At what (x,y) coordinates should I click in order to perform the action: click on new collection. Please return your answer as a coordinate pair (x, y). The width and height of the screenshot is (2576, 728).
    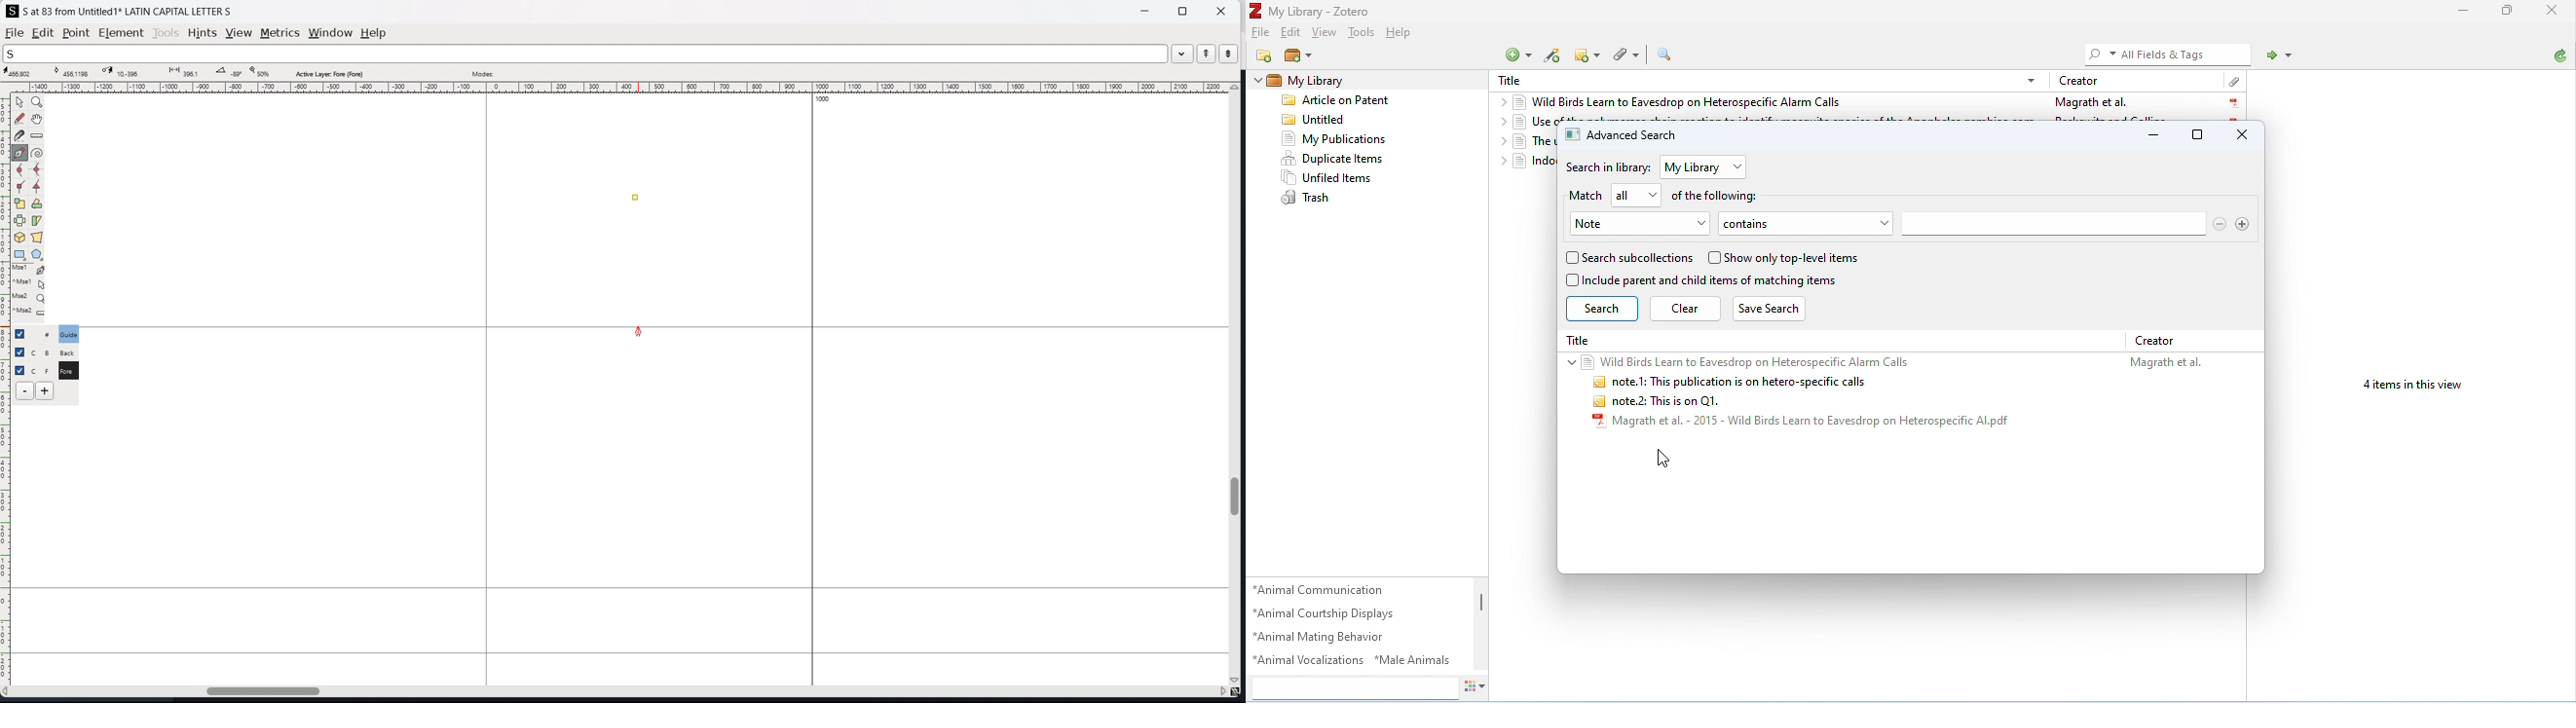
    Looking at the image, I should click on (1265, 56).